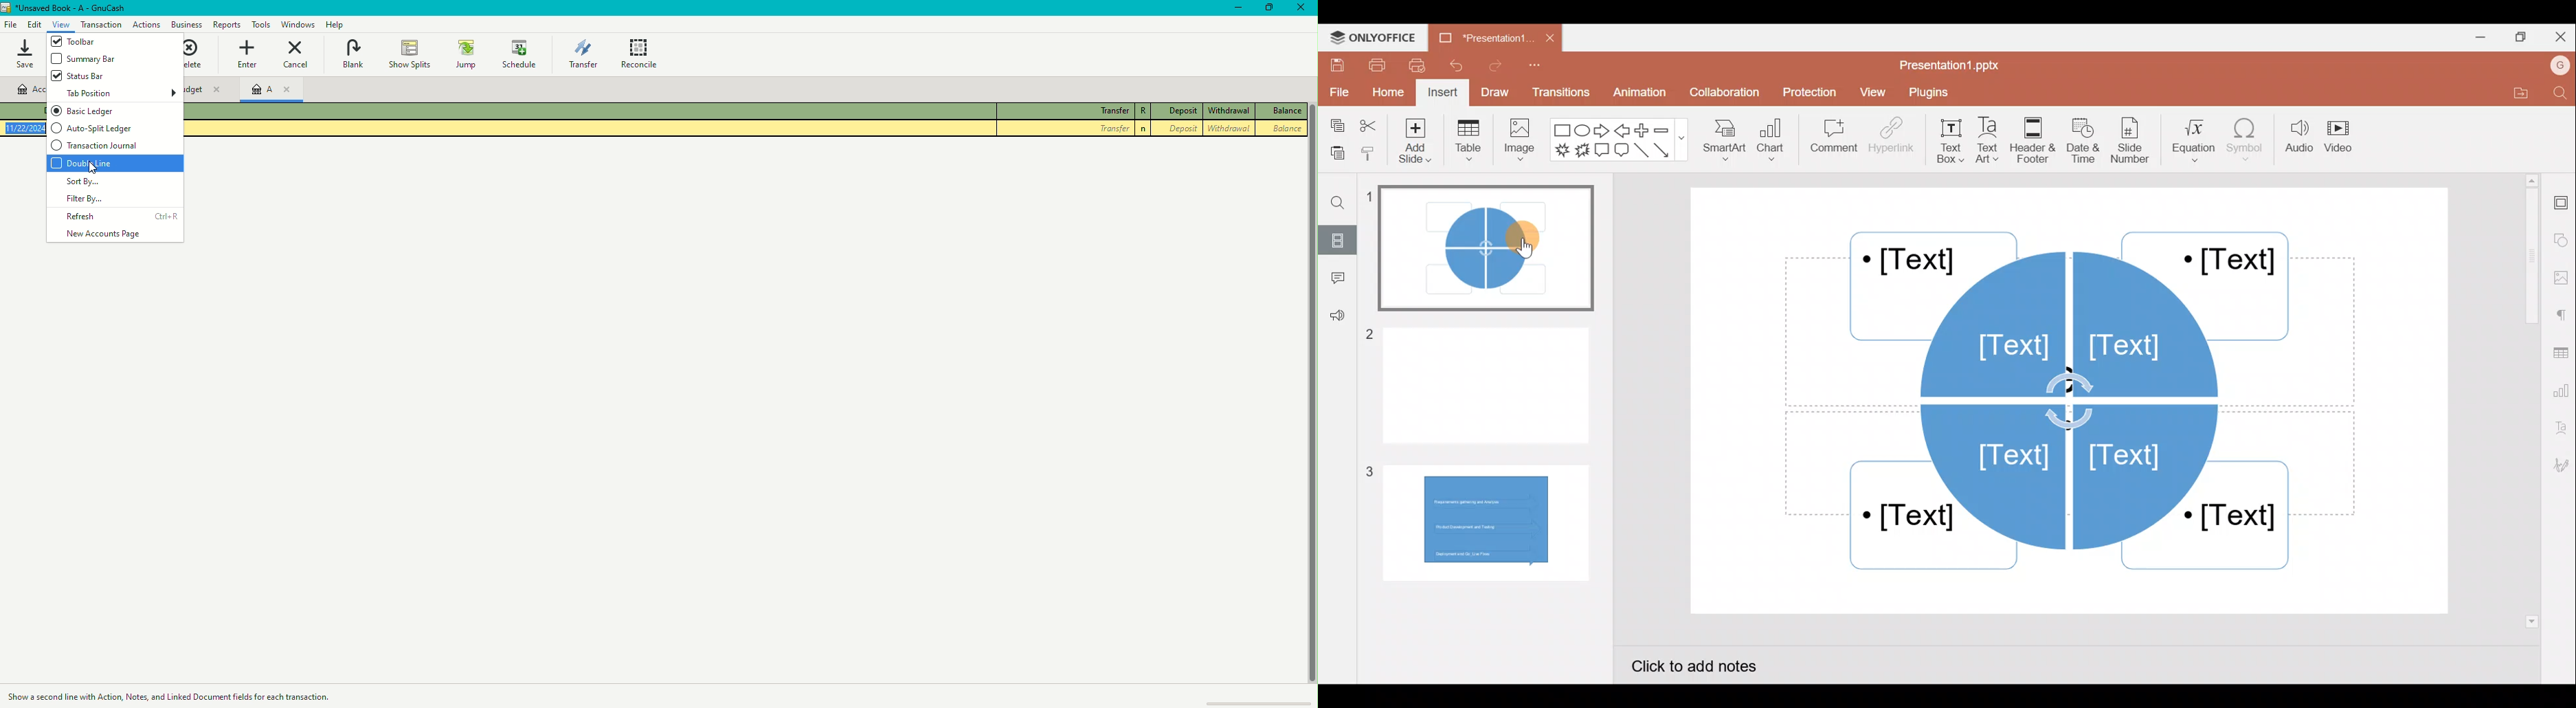 Image resolution: width=2576 pixels, height=728 pixels. Describe the element at coordinates (67, 8) in the screenshot. I see `Unsaved Budget - GnuCash` at that location.